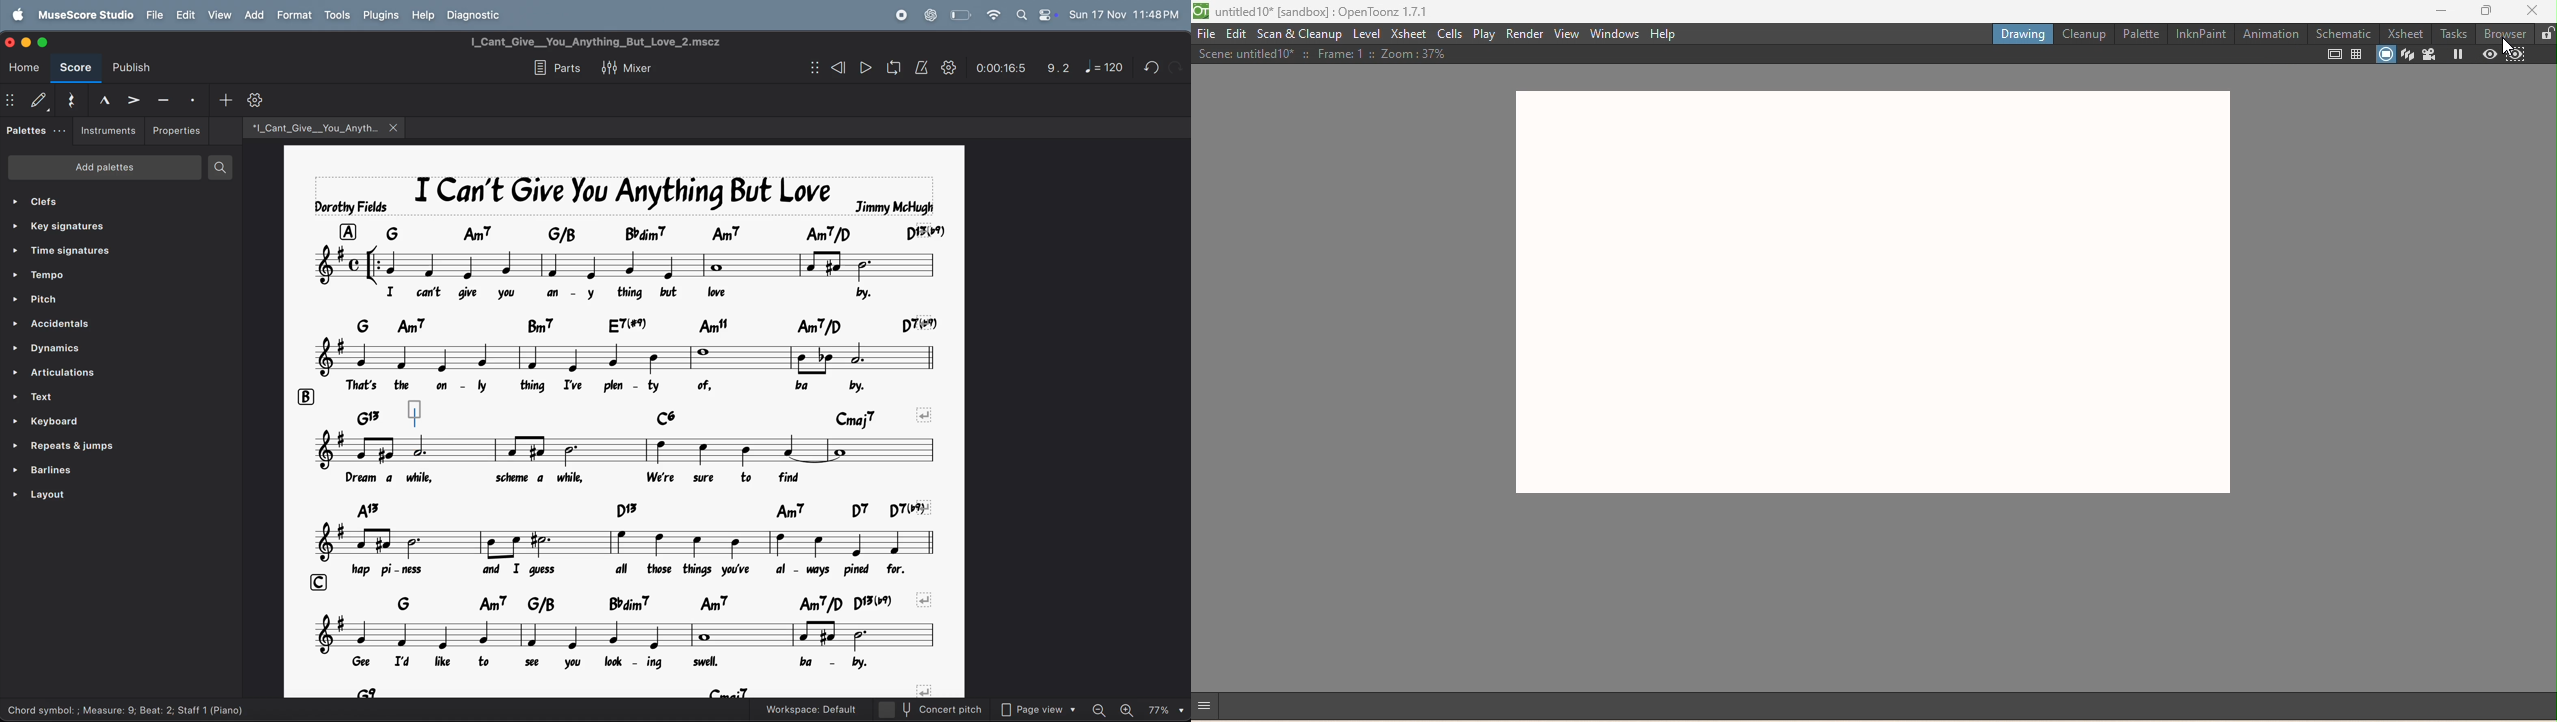  Describe the element at coordinates (424, 15) in the screenshot. I see `help` at that location.